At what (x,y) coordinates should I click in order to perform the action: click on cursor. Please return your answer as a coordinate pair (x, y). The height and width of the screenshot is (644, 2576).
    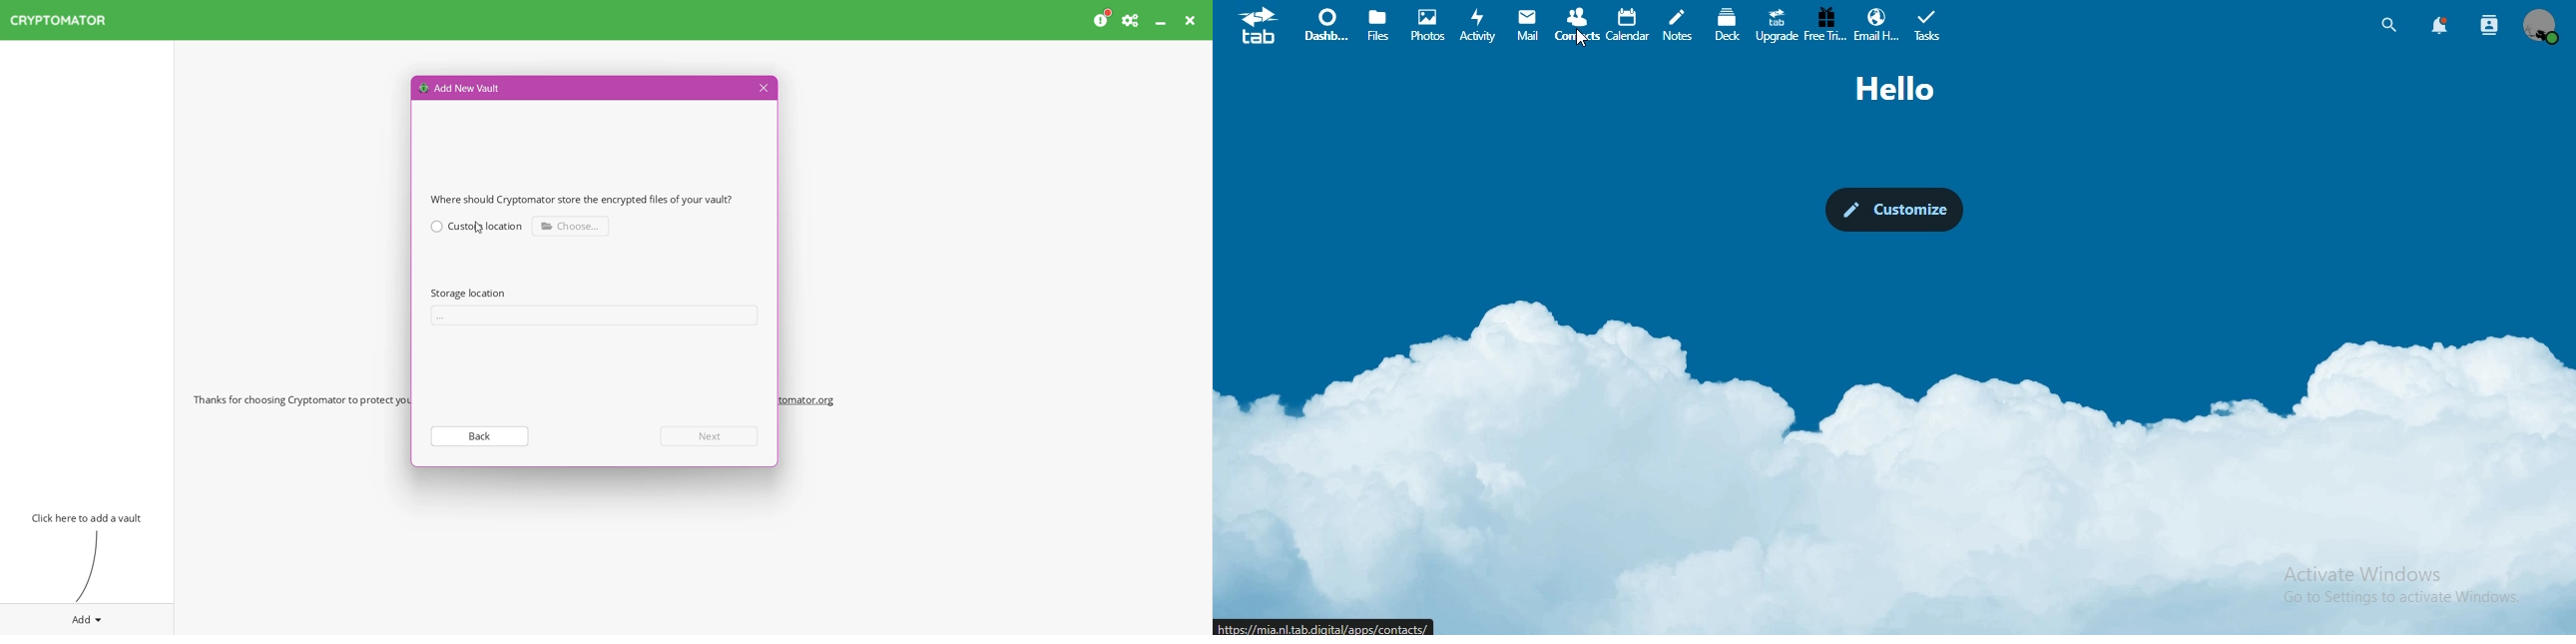
    Looking at the image, I should click on (1582, 45).